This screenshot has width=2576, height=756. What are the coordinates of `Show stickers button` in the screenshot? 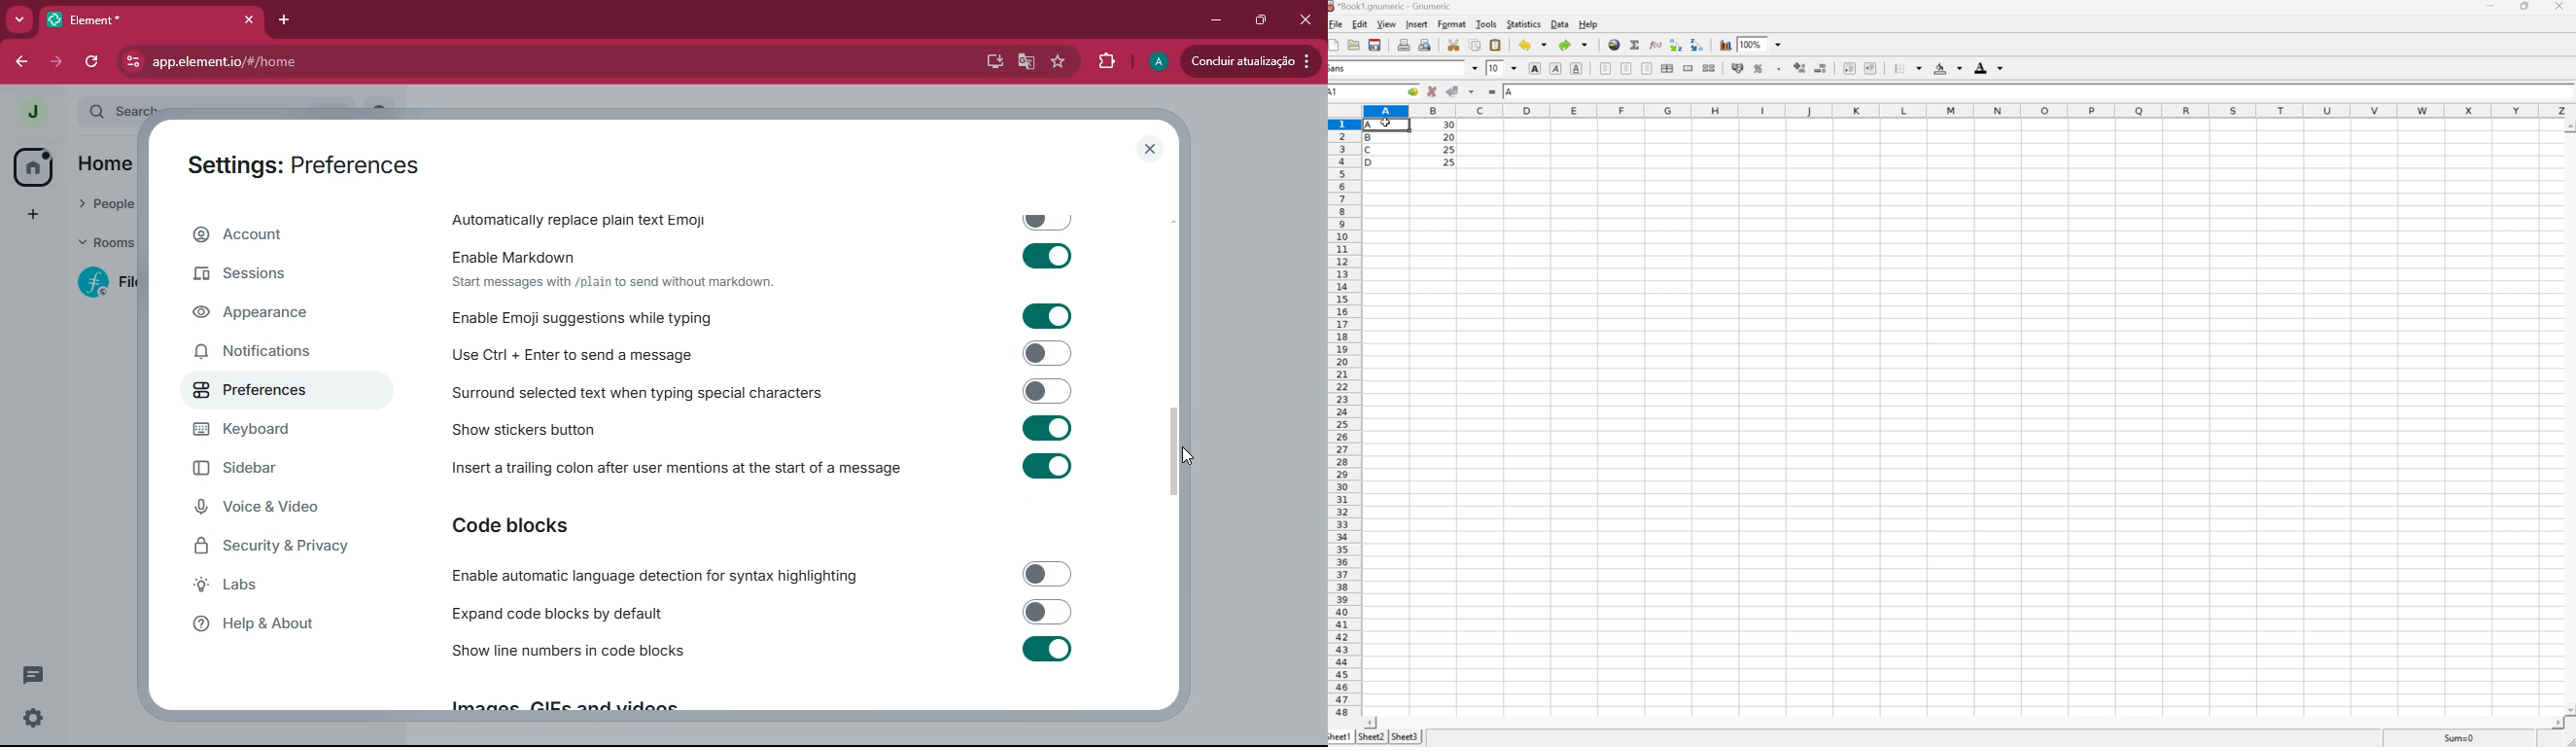 It's located at (767, 433).